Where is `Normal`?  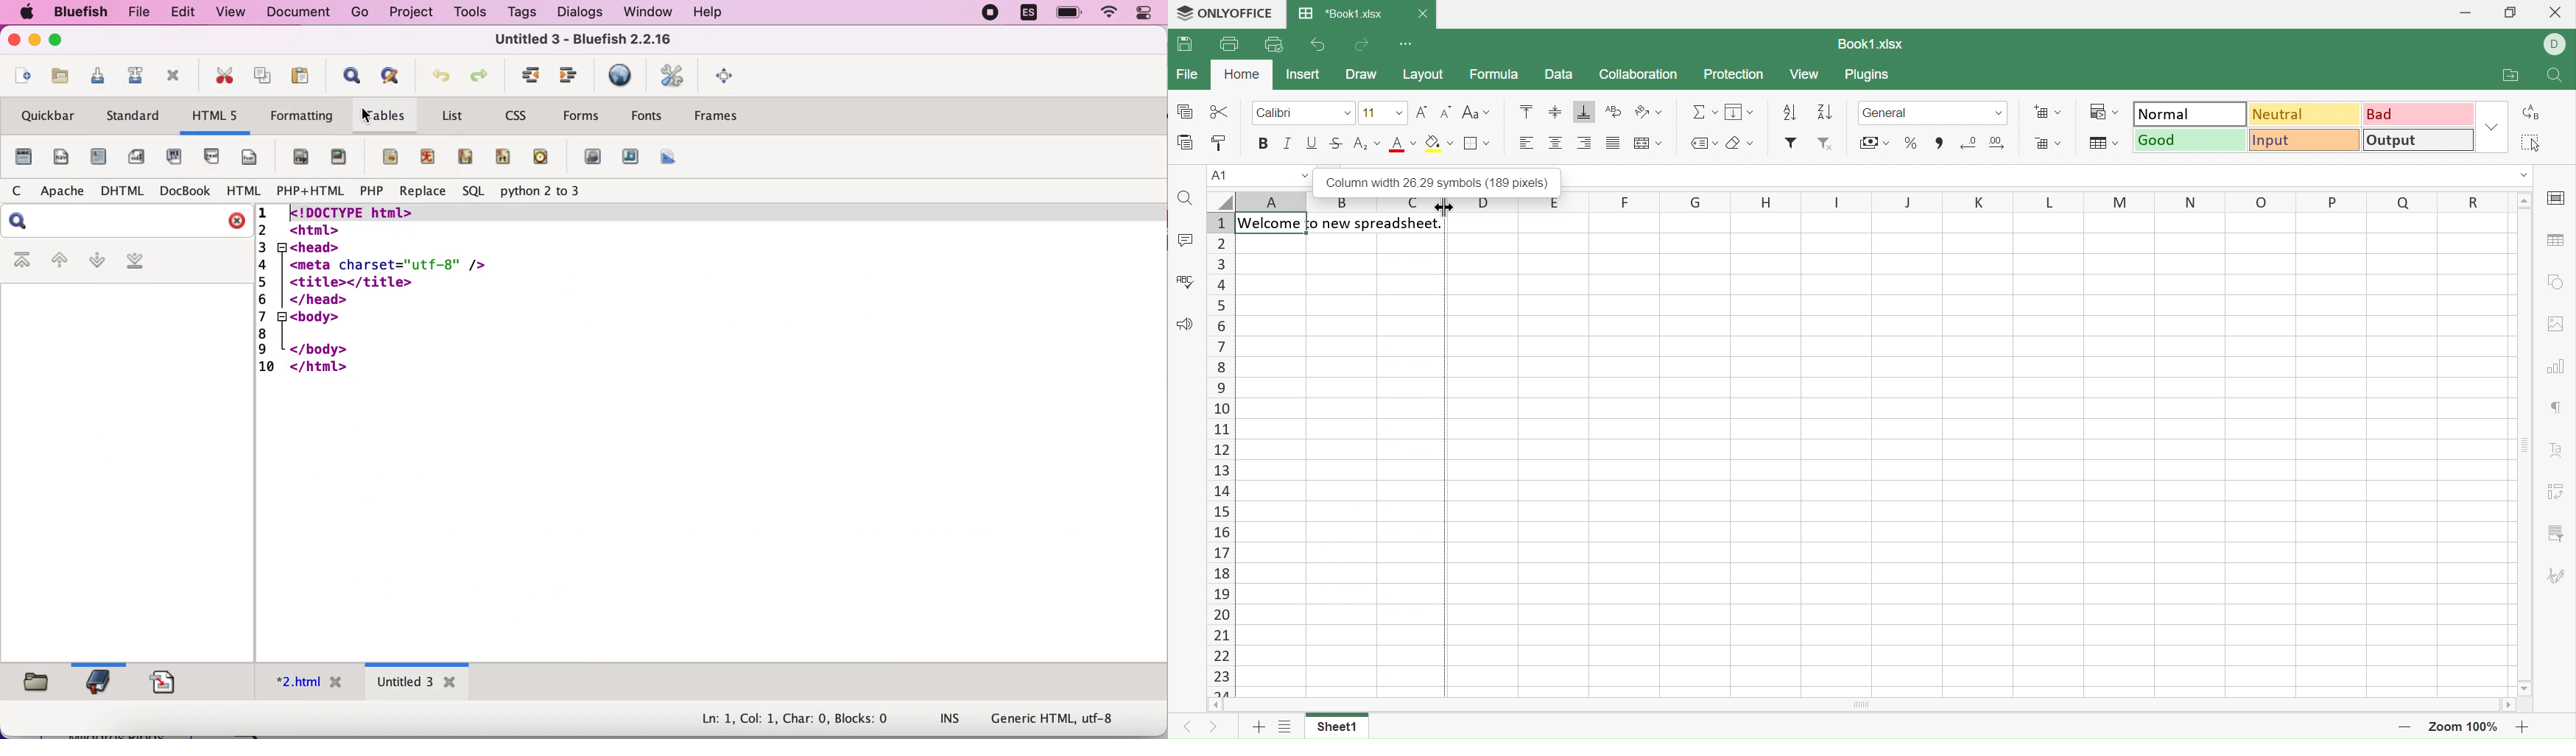
Normal is located at coordinates (2191, 113).